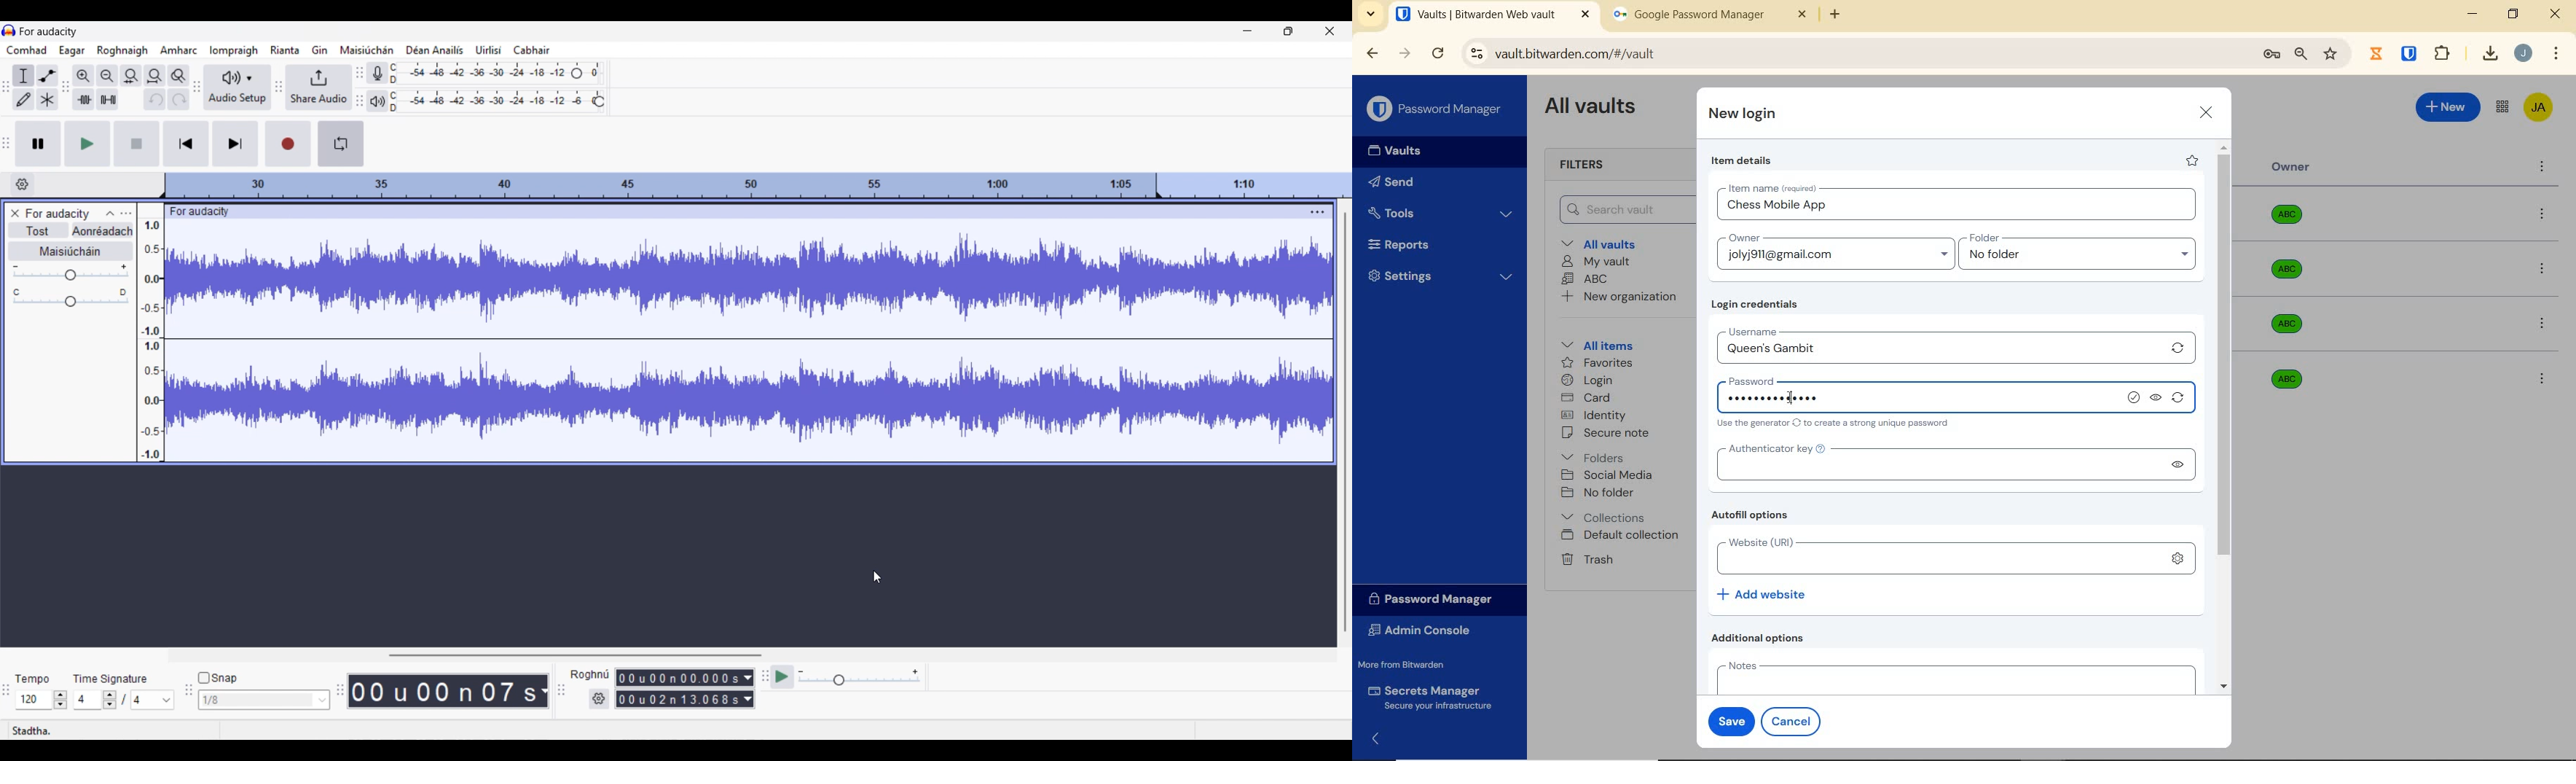 Image resolution: width=2576 pixels, height=784 pixels. Describe the element at coordinates (677, 687) in the screenshot. I see `Duration` at that location.